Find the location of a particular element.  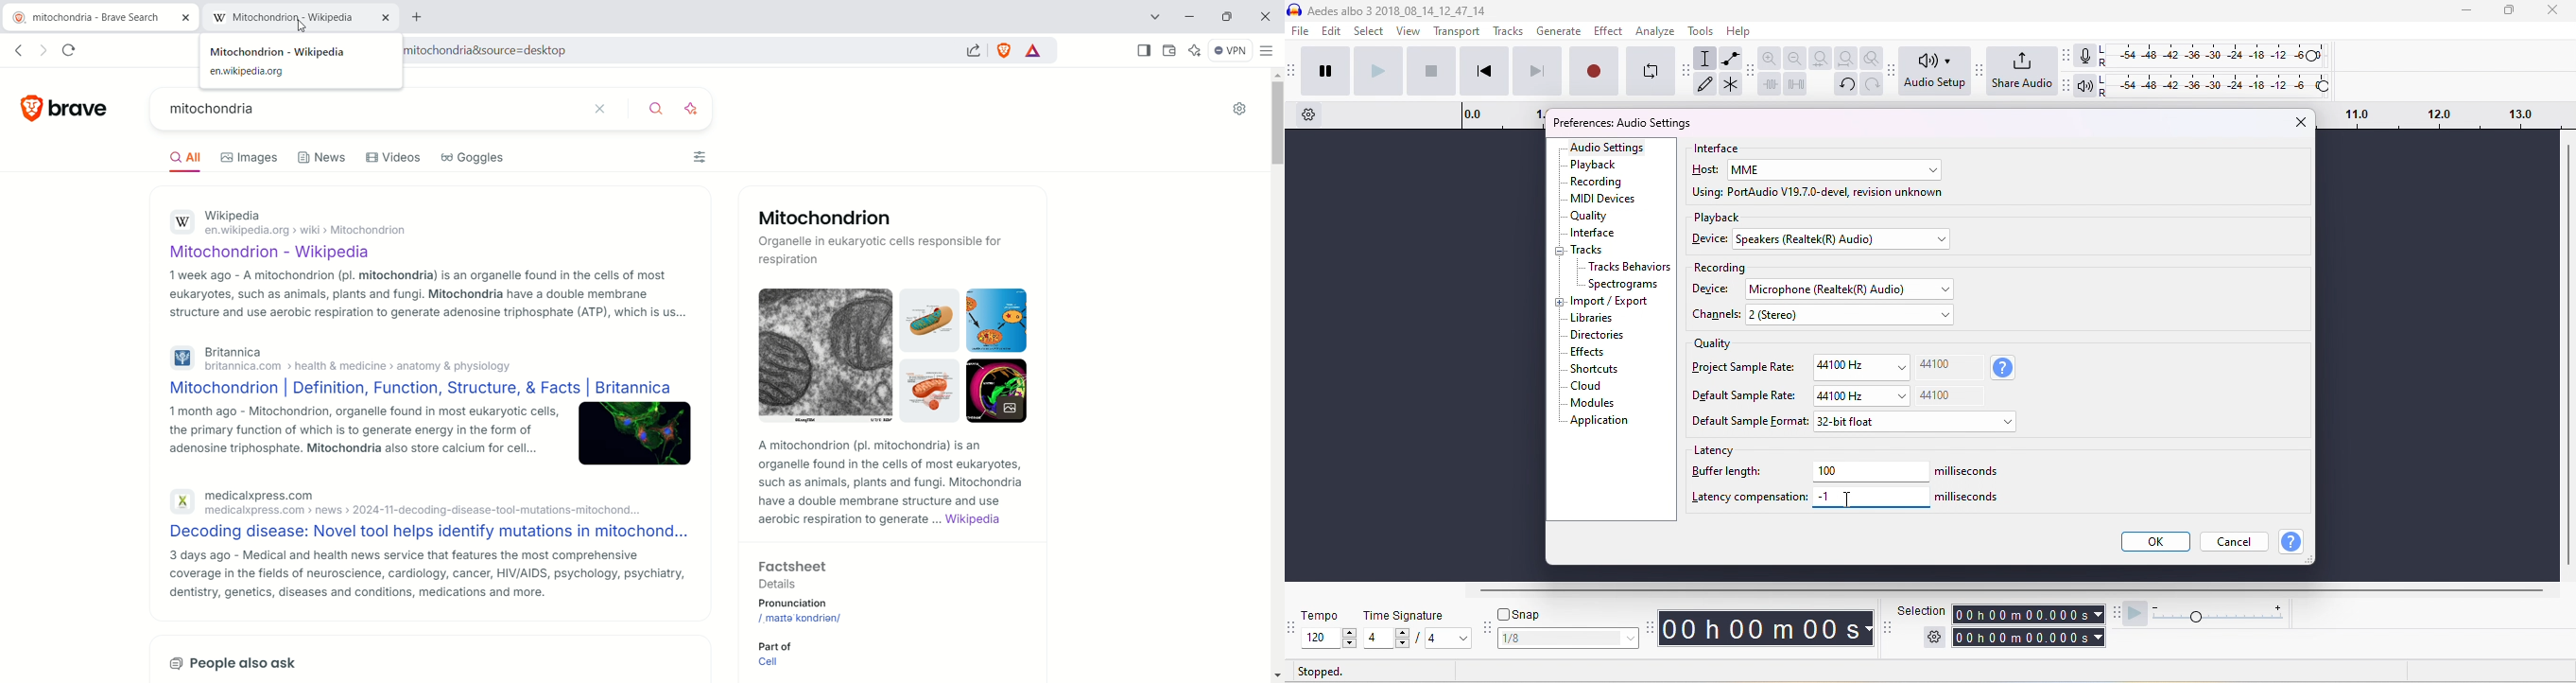

selection toolbar is located at coordinates (1887, 626).